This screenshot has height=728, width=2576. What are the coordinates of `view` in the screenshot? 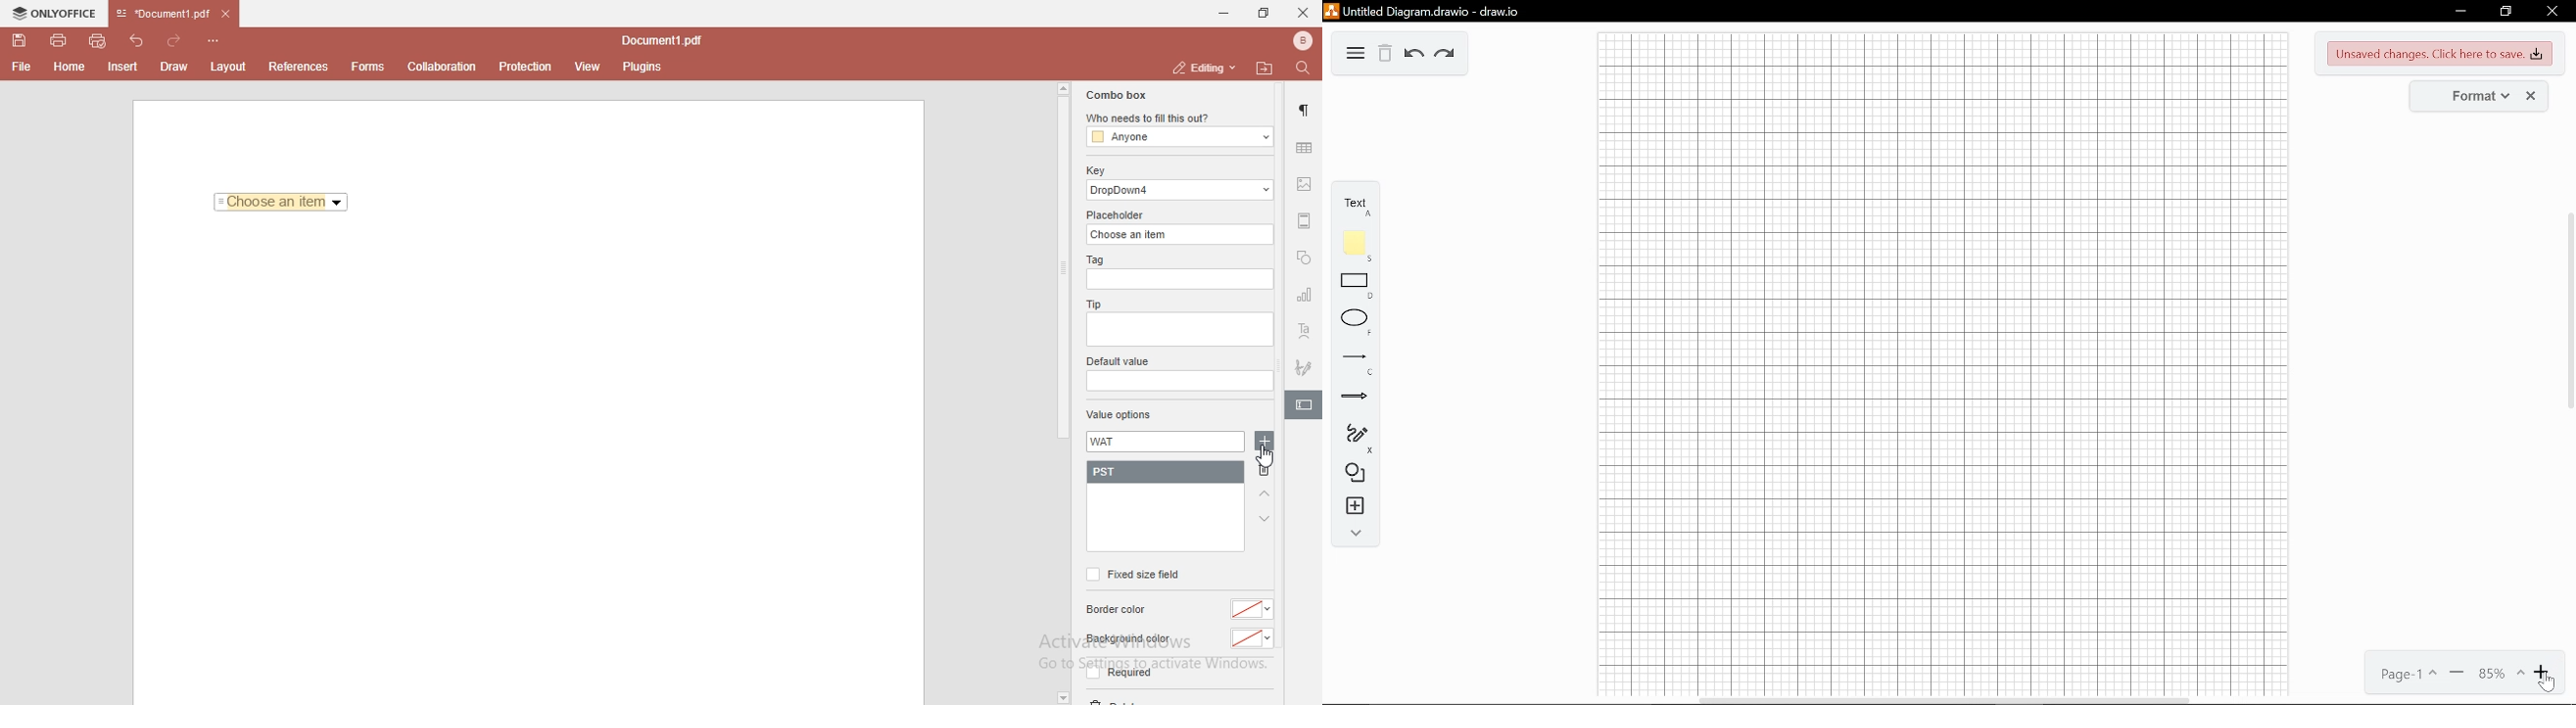 It's located at (589, 67).